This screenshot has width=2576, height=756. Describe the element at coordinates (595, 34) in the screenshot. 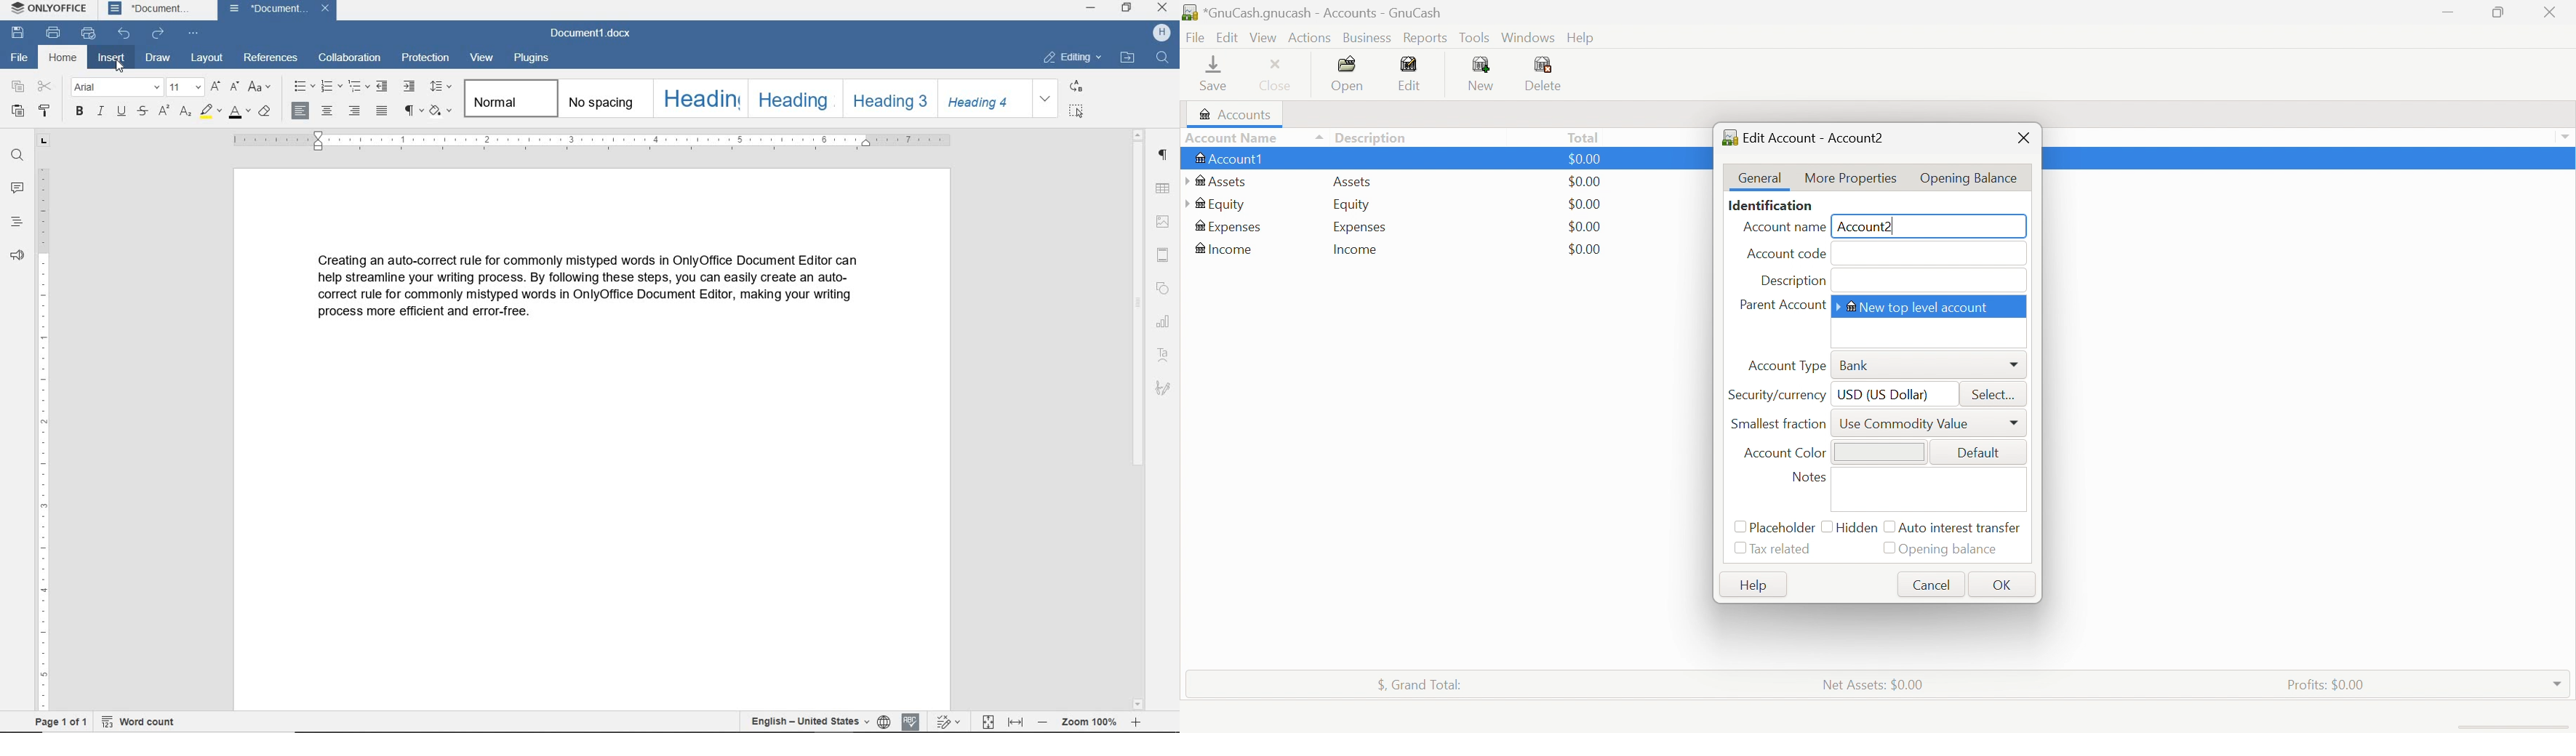

I see `document name` at that location.